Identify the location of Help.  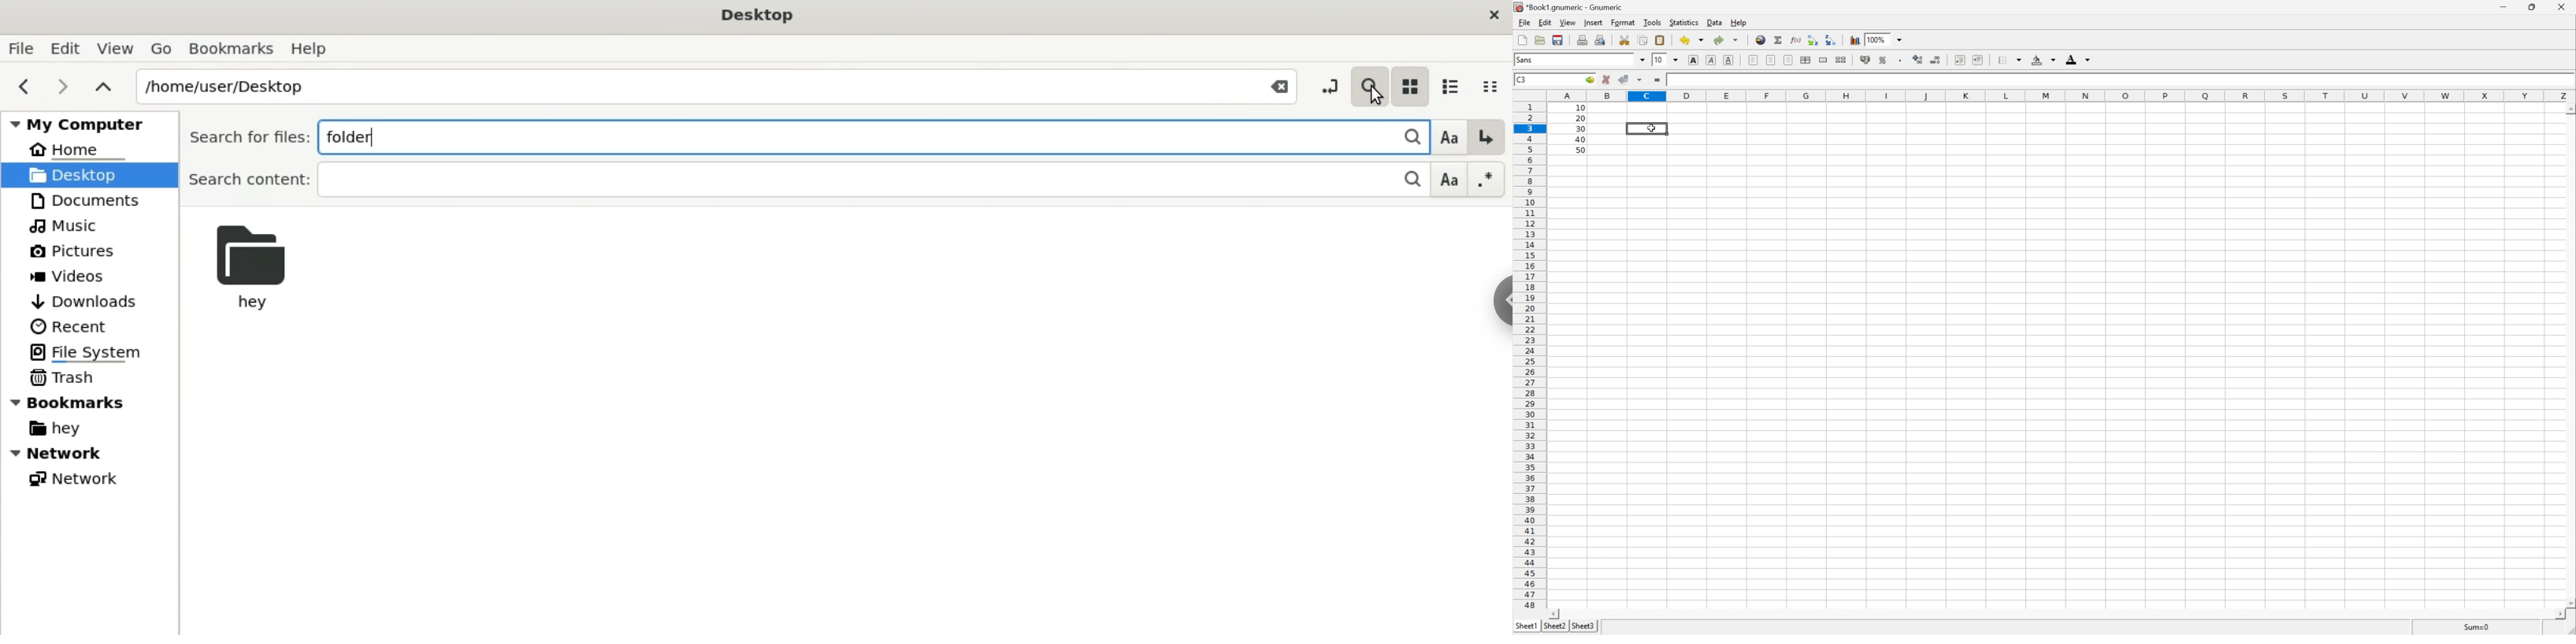
(1740, 21).